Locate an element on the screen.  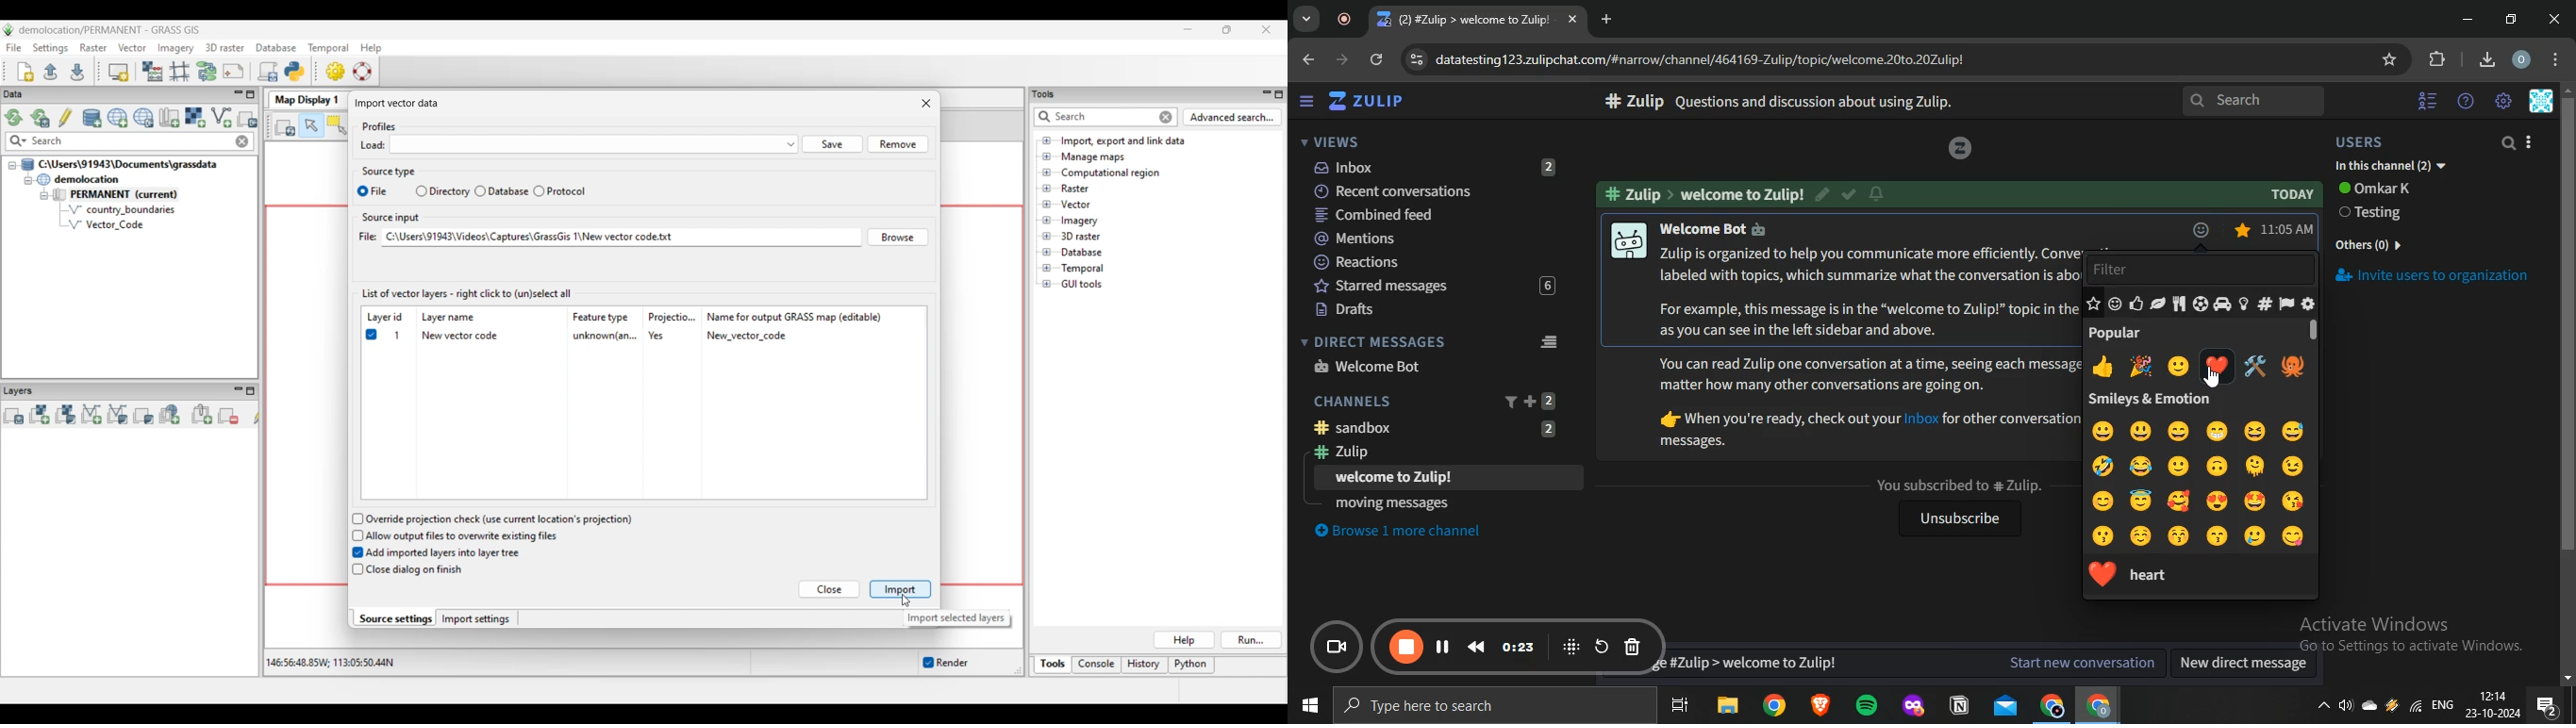
downloads is located at coordinates (2486, 58).